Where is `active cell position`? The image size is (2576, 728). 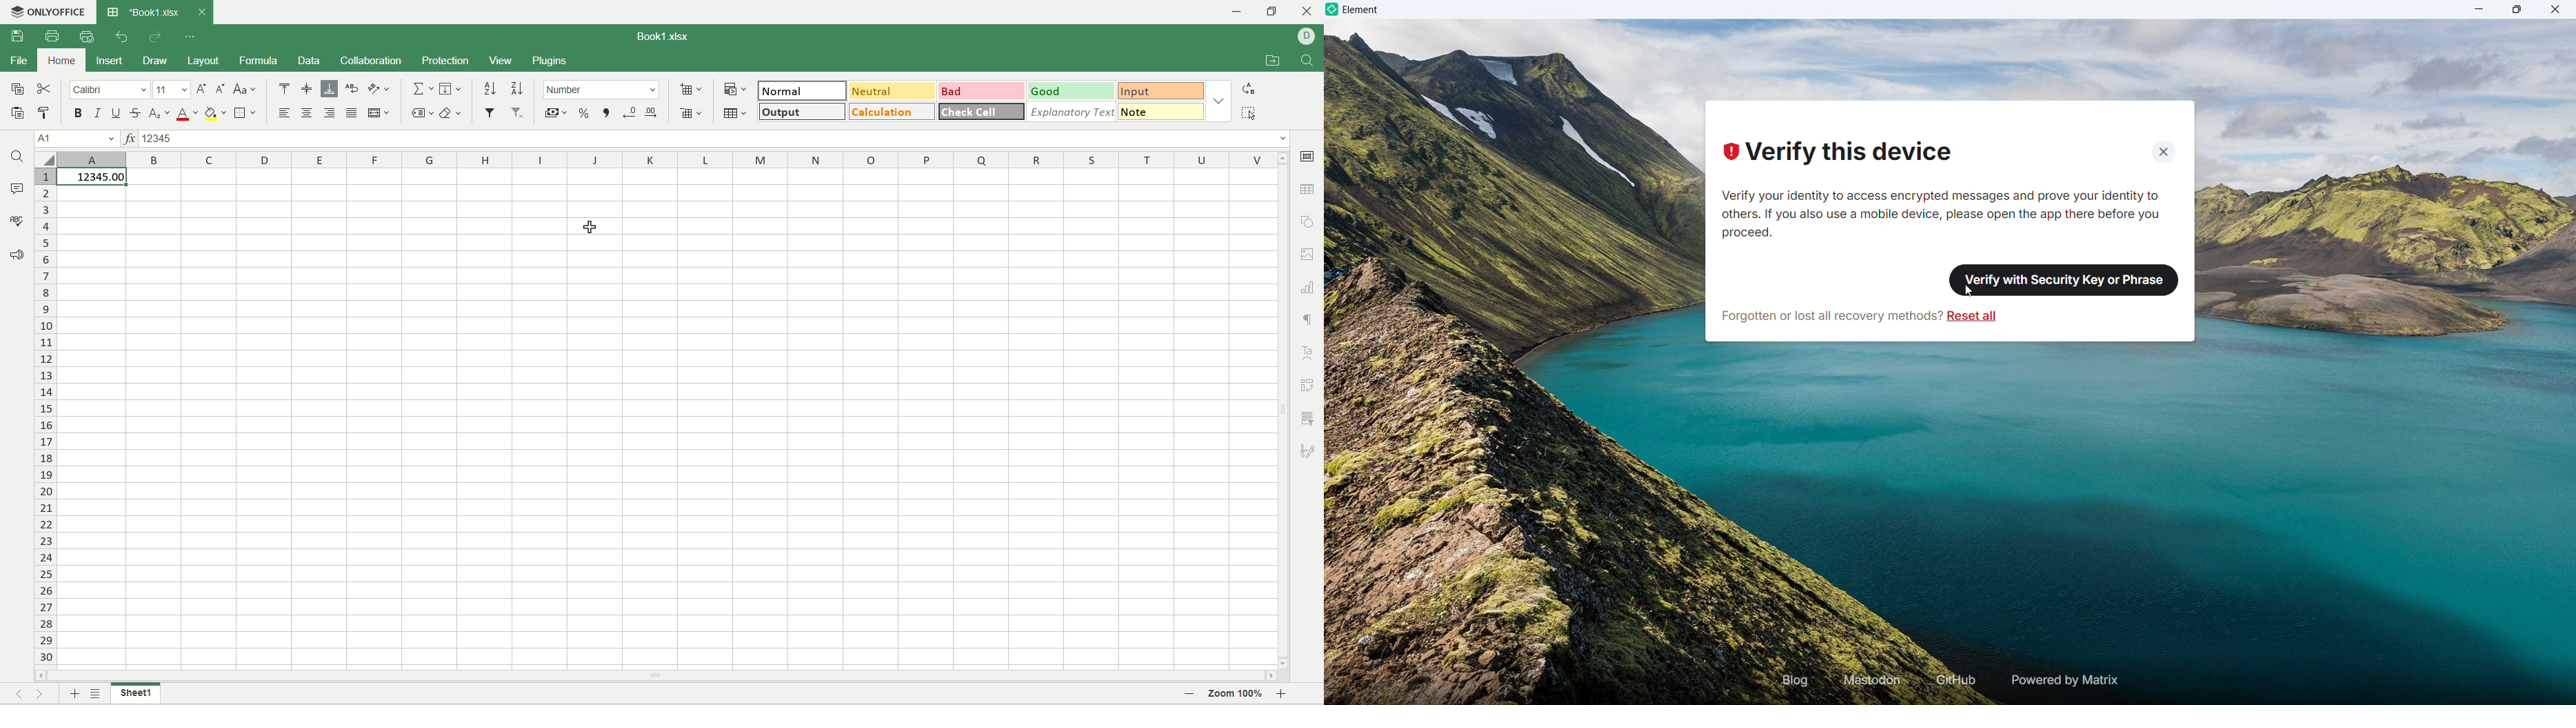 active cell position is located at coordinates (77, 139).